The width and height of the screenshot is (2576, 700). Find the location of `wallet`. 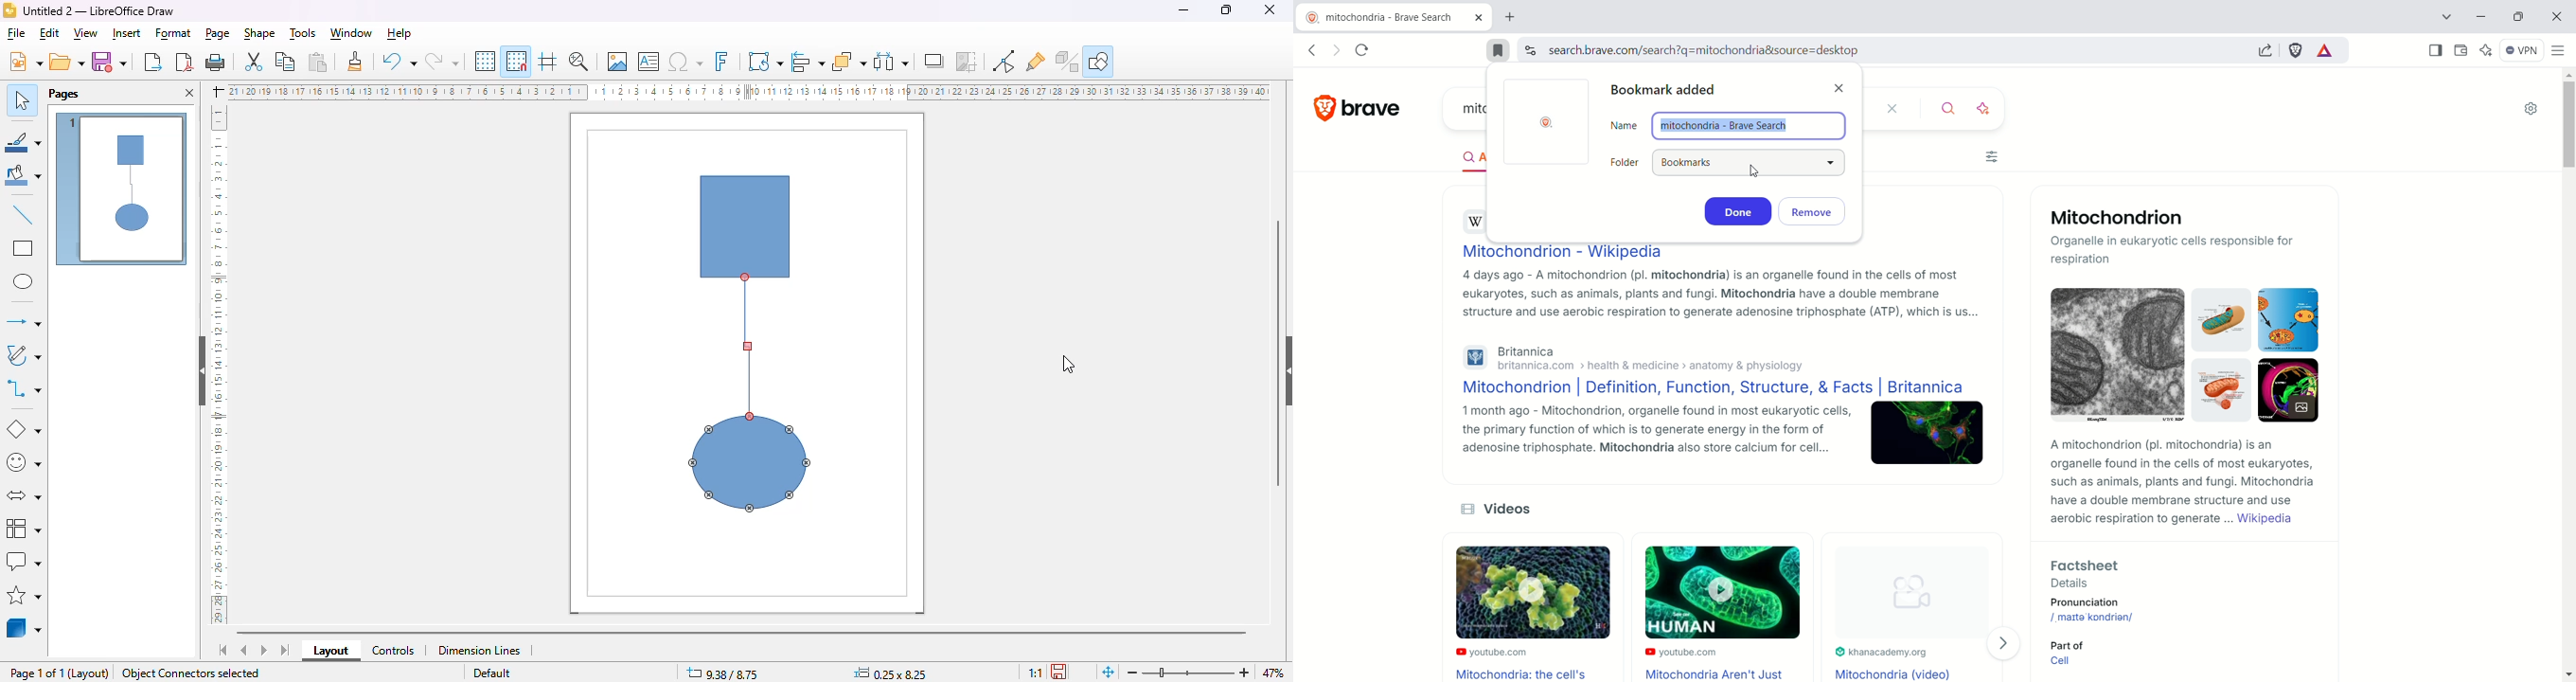

wallet is located at coordinates (2461, 51).